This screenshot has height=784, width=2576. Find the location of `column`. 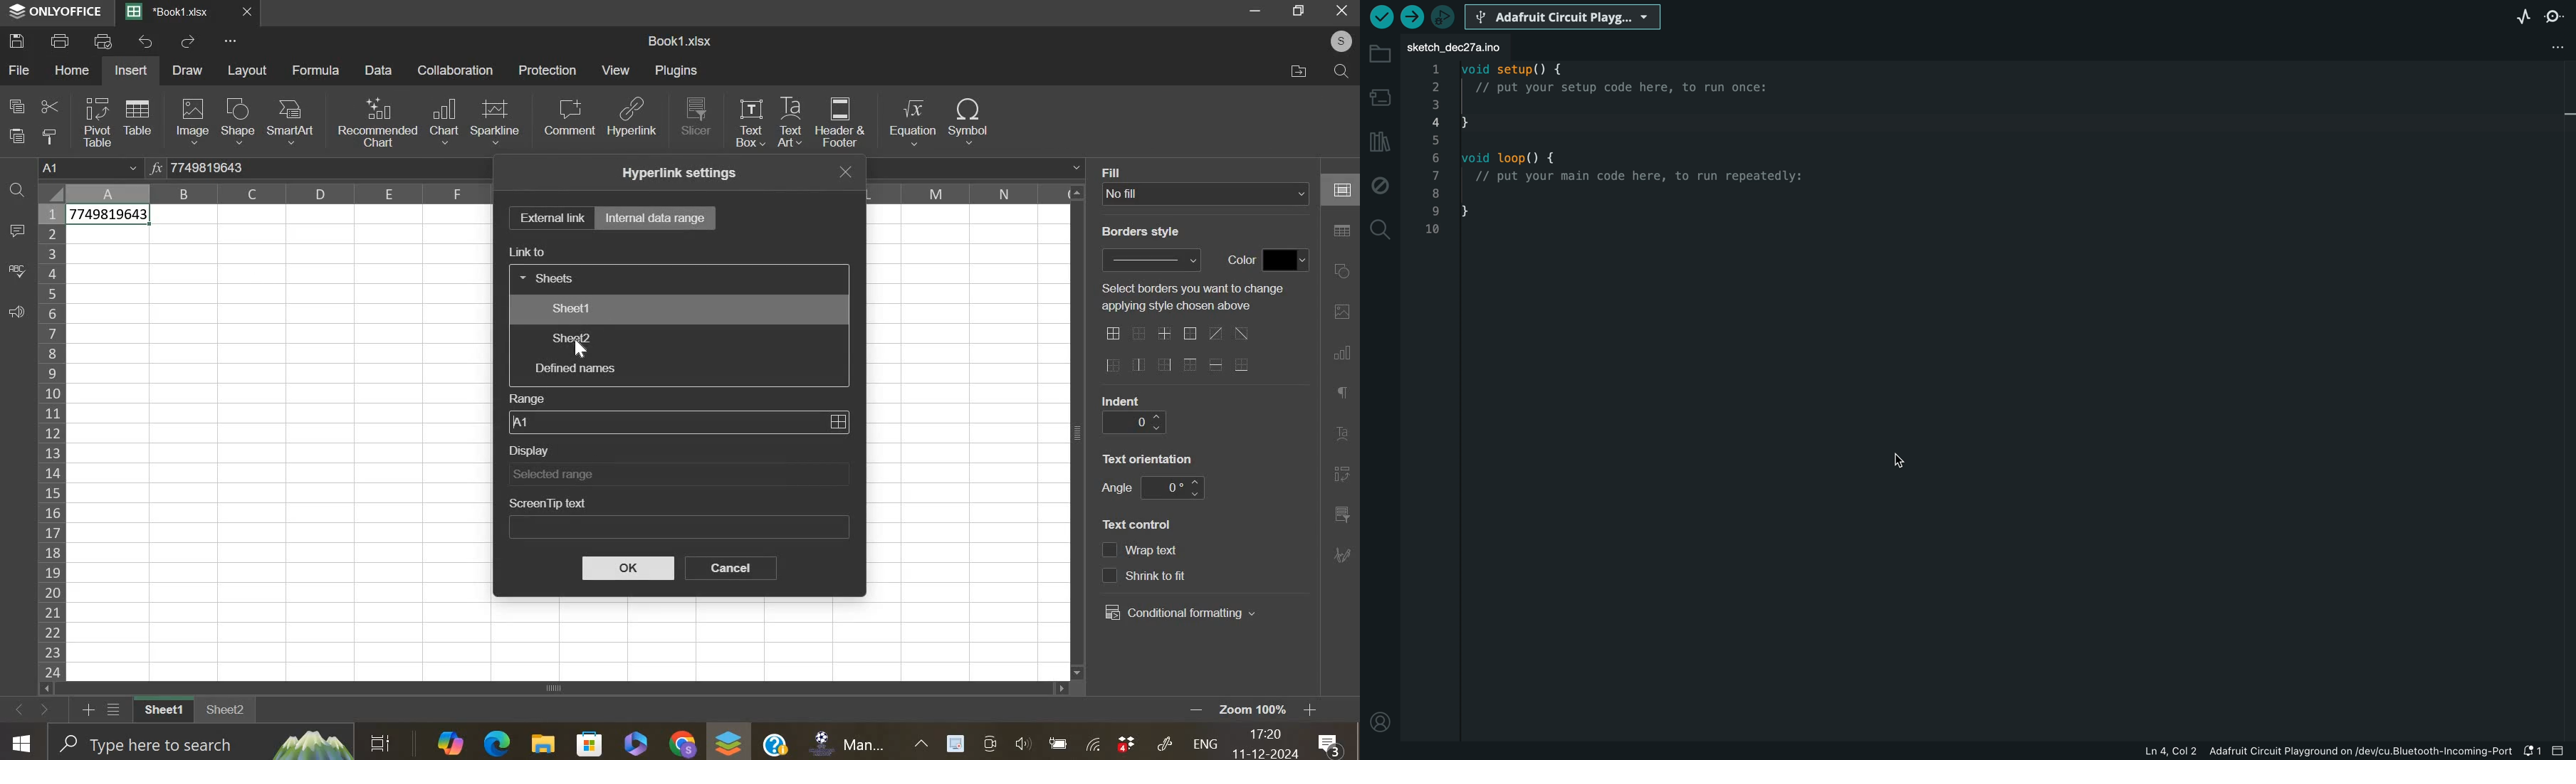

column is located at coordinates (280, 194).